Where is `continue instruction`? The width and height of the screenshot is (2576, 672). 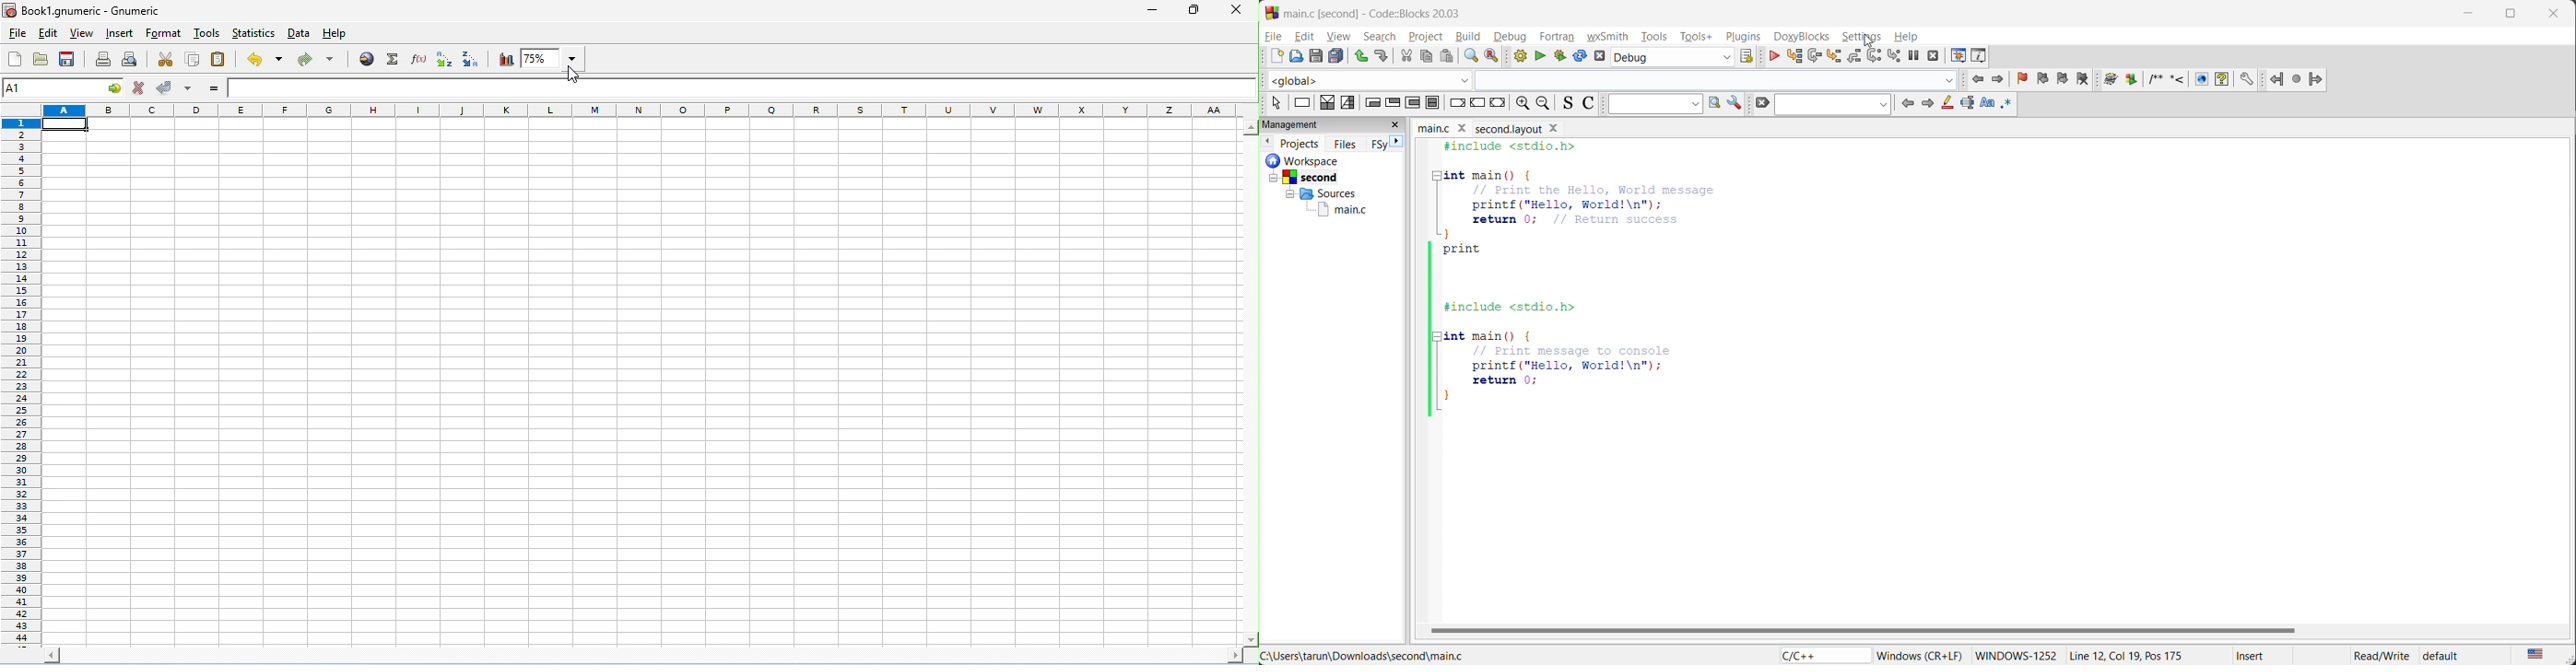
continue instruction is located at coordinates (1480, 104).